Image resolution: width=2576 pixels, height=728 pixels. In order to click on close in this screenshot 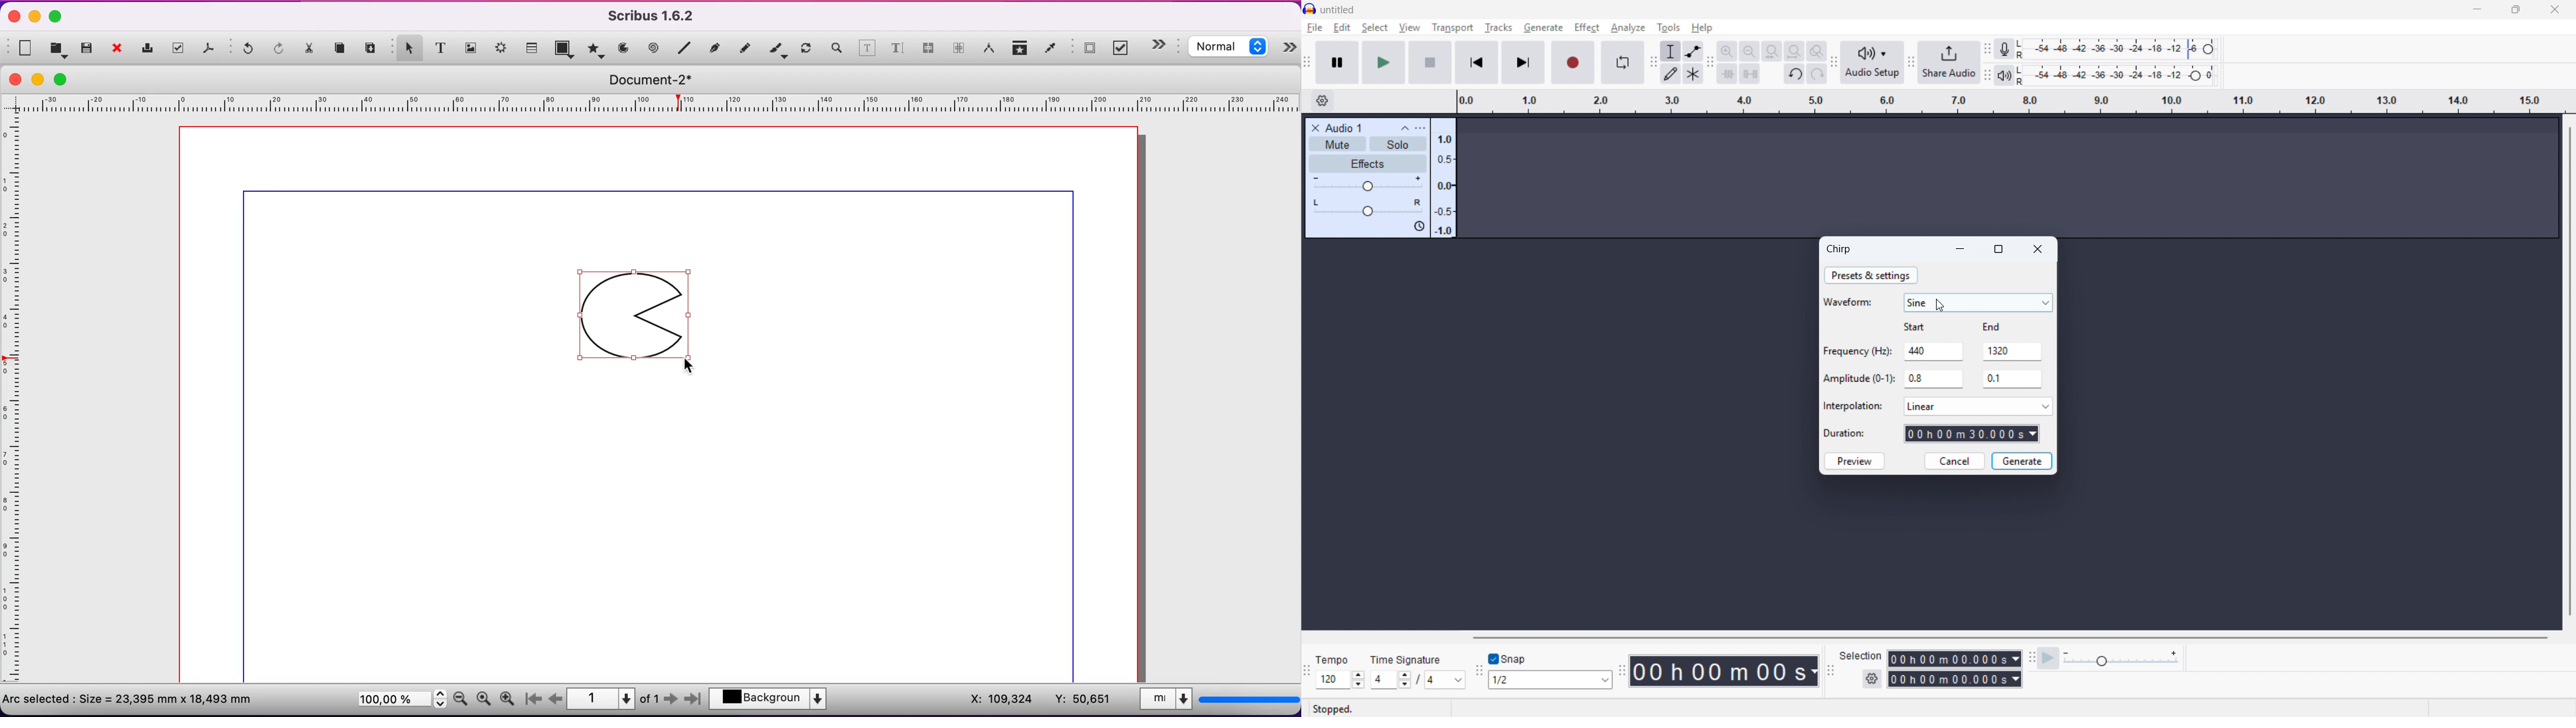, I will do `click(15, 79)`.